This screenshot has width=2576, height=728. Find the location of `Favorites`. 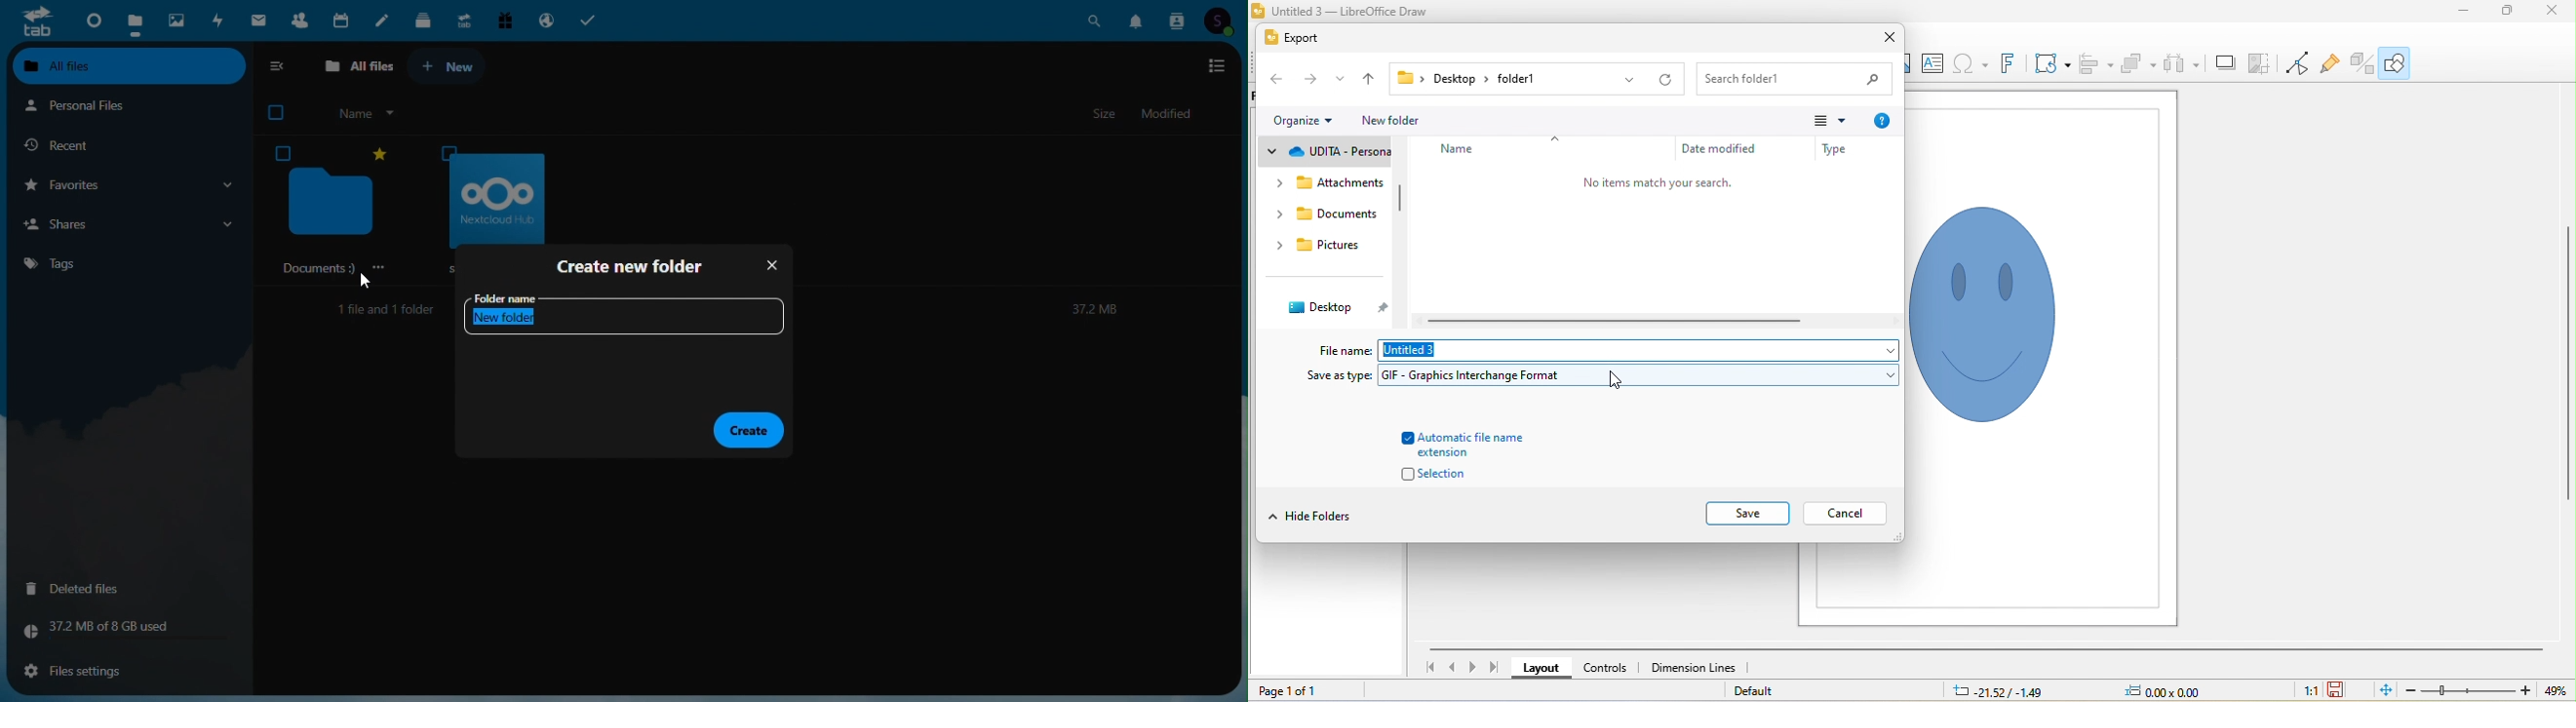

Favorites is located at coordinates (123, 187).